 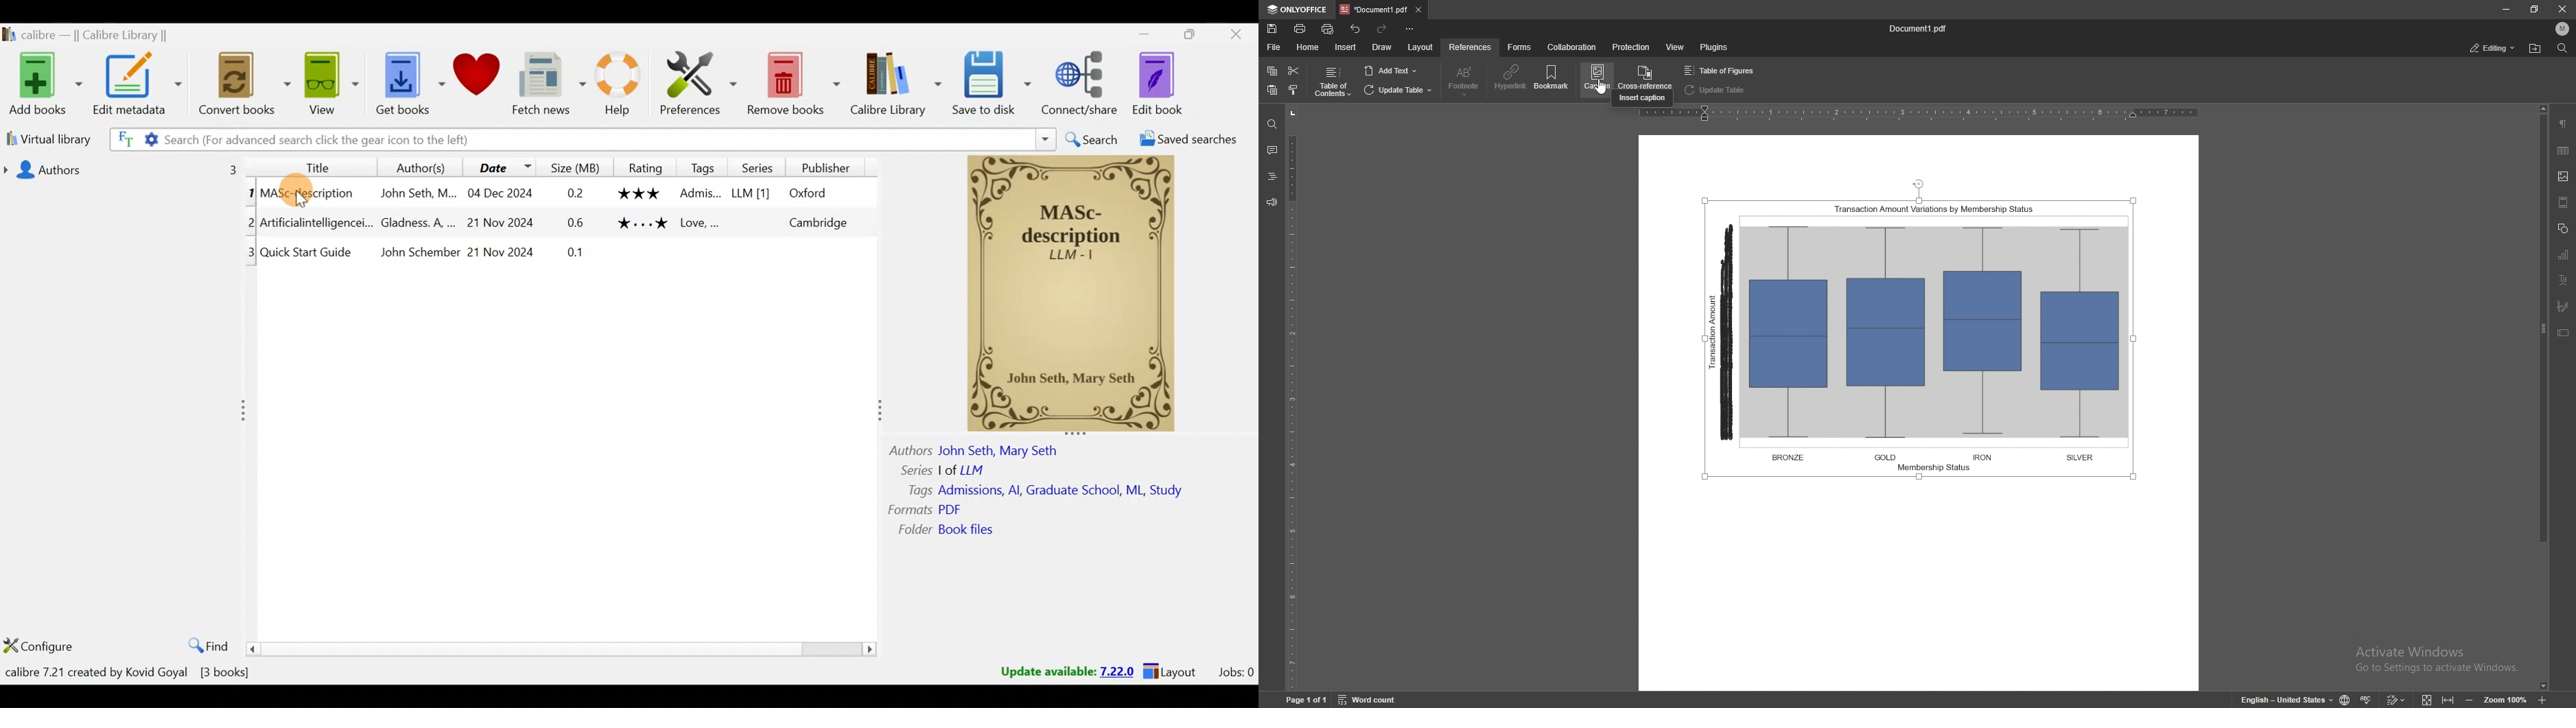 I want to click on references, so click(x=1470, y=47).